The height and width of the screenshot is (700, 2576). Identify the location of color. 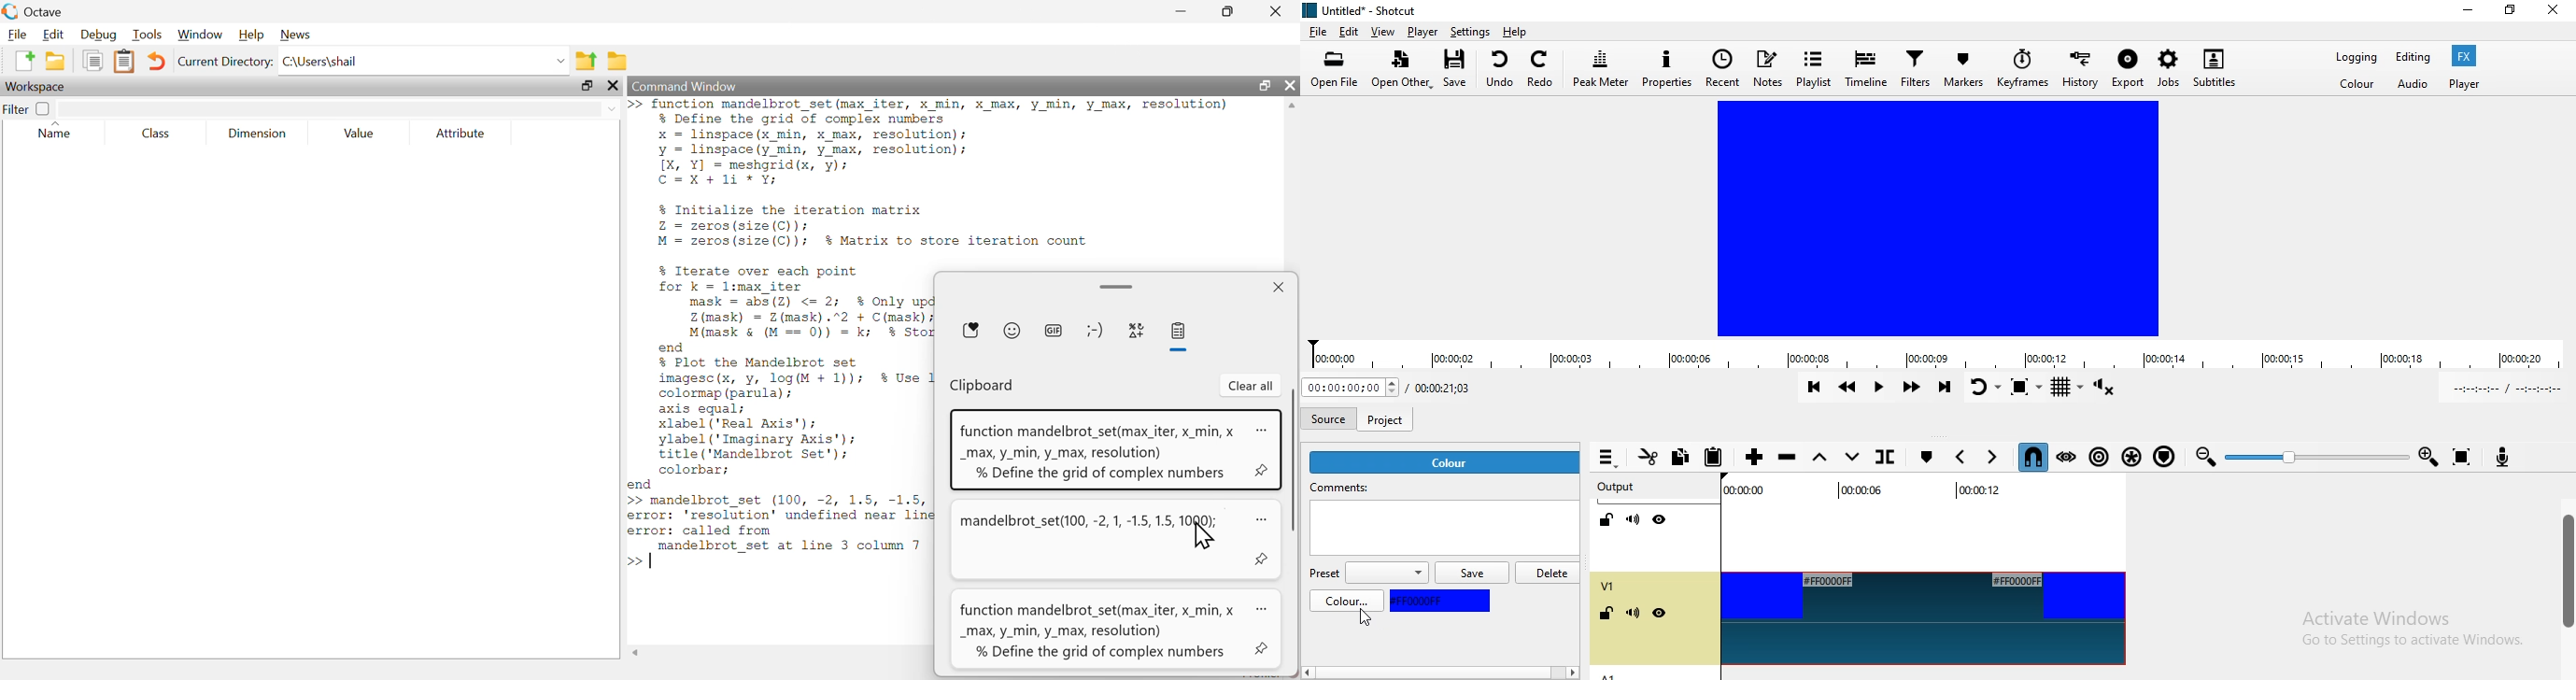
(1348, 602).